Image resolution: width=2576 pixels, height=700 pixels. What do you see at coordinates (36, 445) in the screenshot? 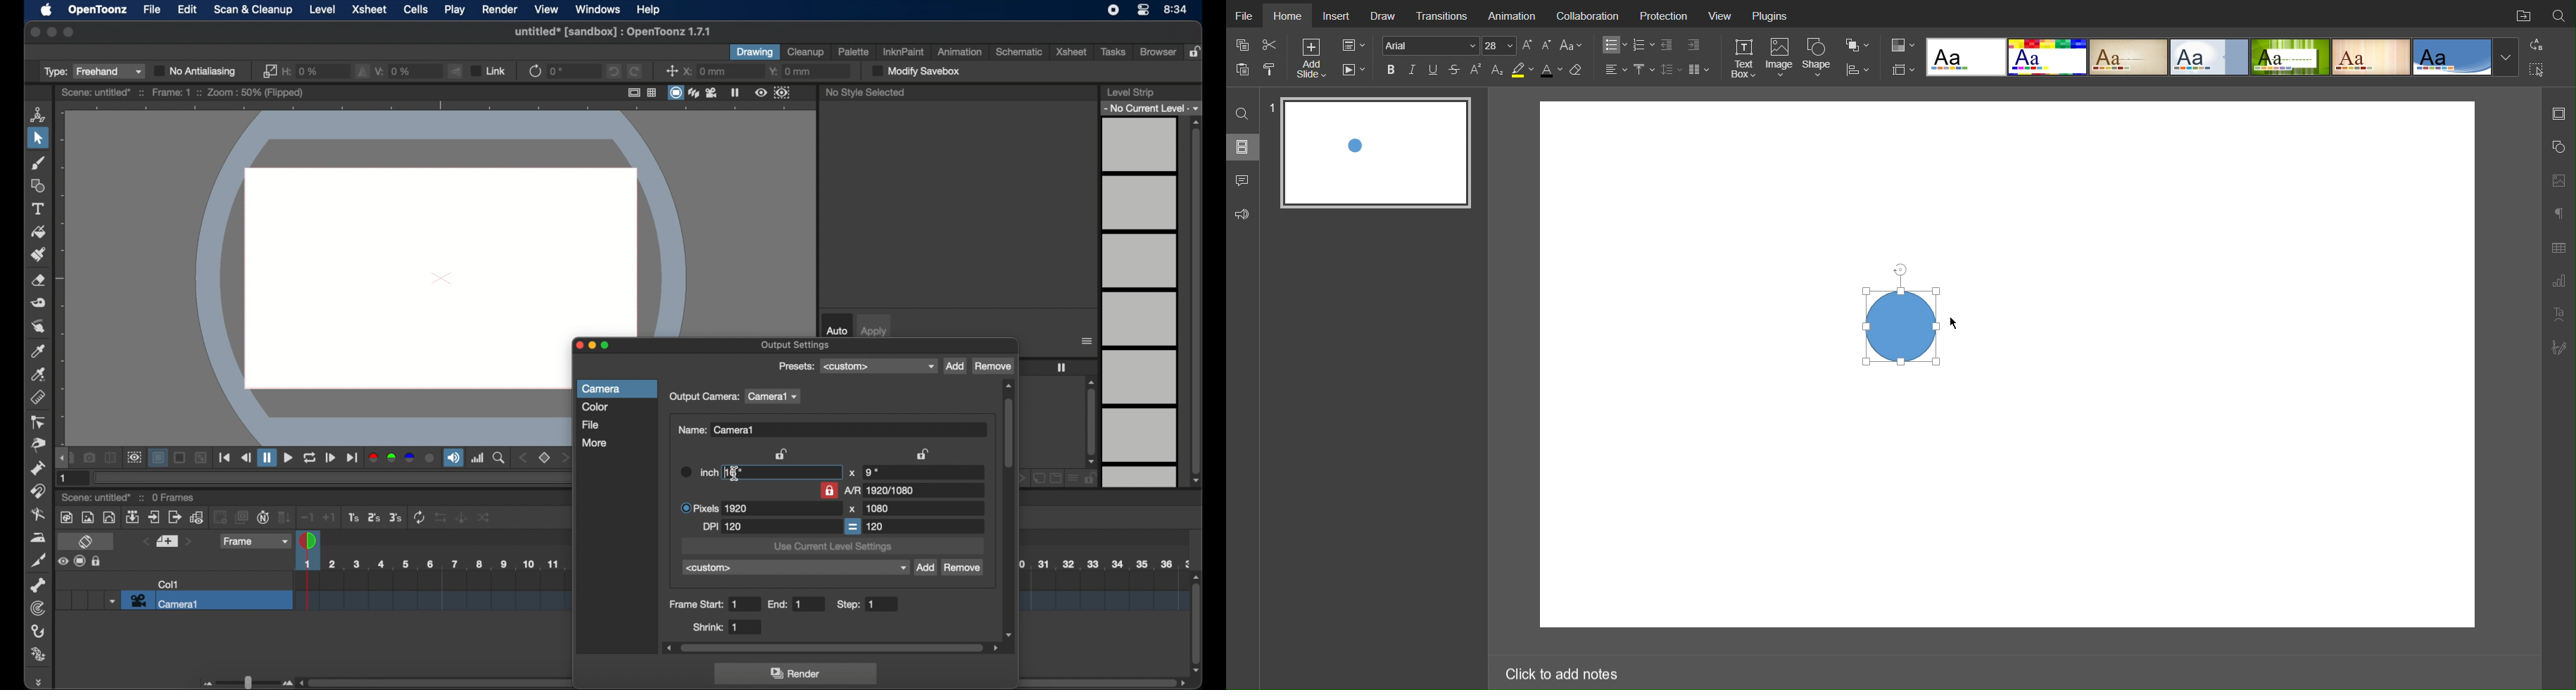
I see `pinch tool` at bounding box center [36, 445].